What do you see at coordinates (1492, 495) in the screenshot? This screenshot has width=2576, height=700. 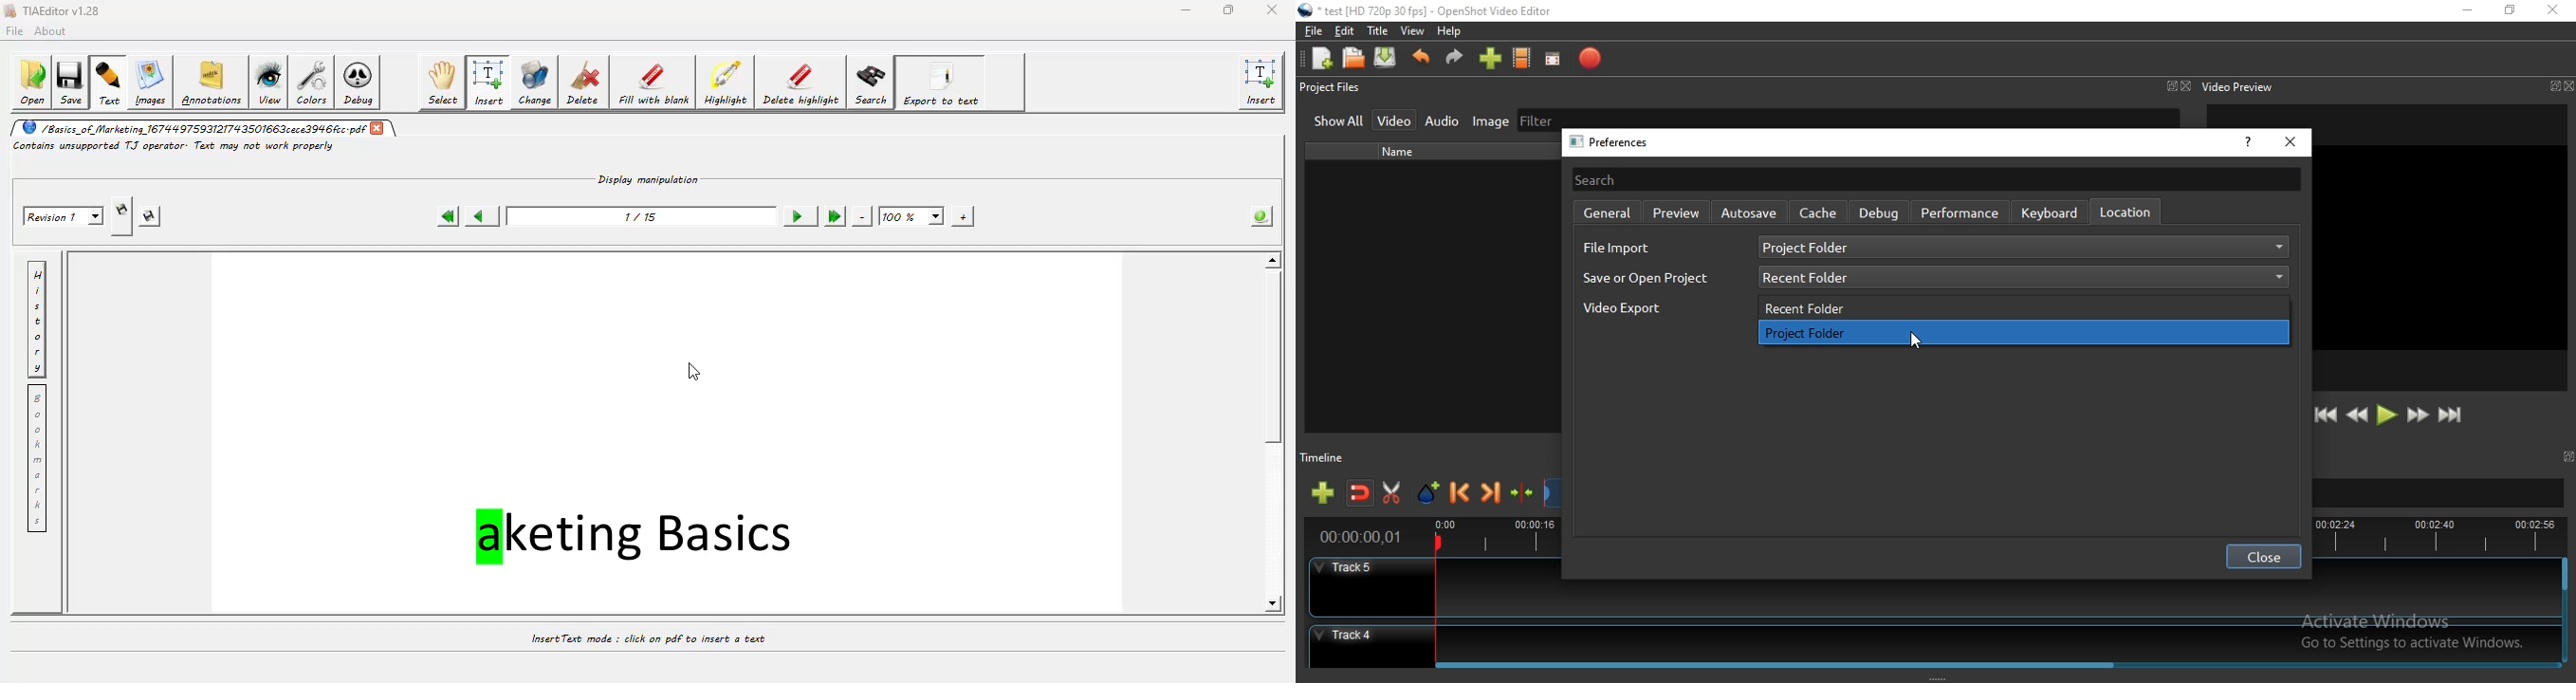 I see `Next marker` at bounding box center [1492, 495].